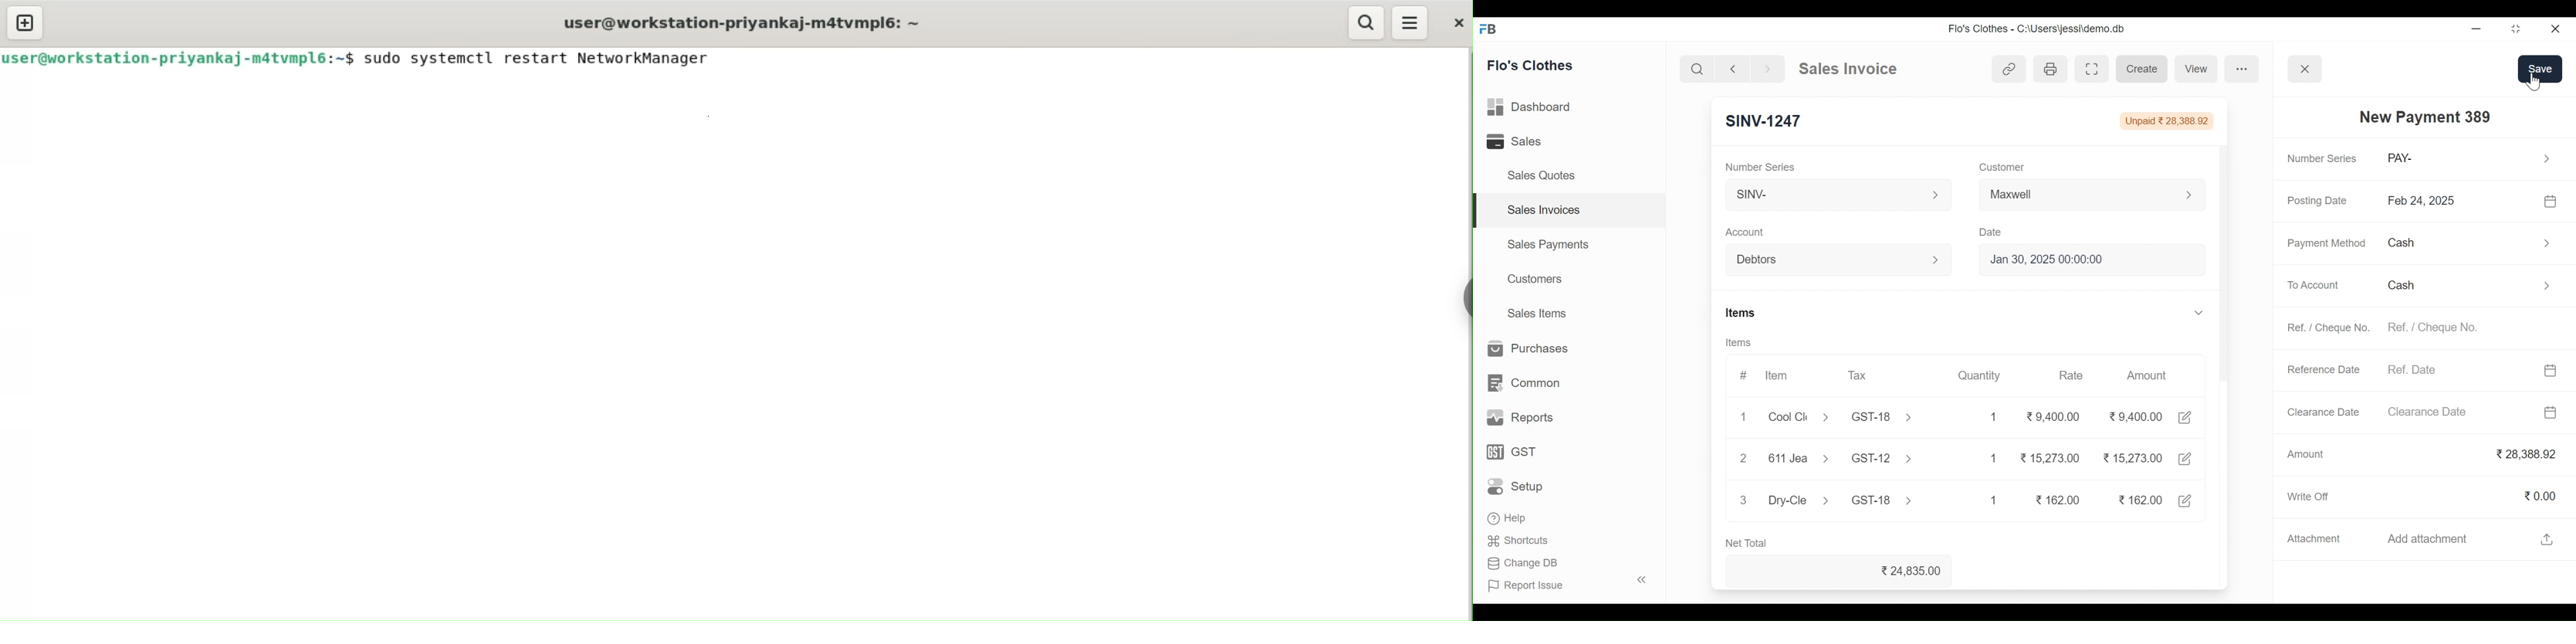 This screenshot has height=644, width=2576. What do you see at coordinates (2008, 166) in the screenshot?
I see `Customer` at bounding box center [2008, 166].